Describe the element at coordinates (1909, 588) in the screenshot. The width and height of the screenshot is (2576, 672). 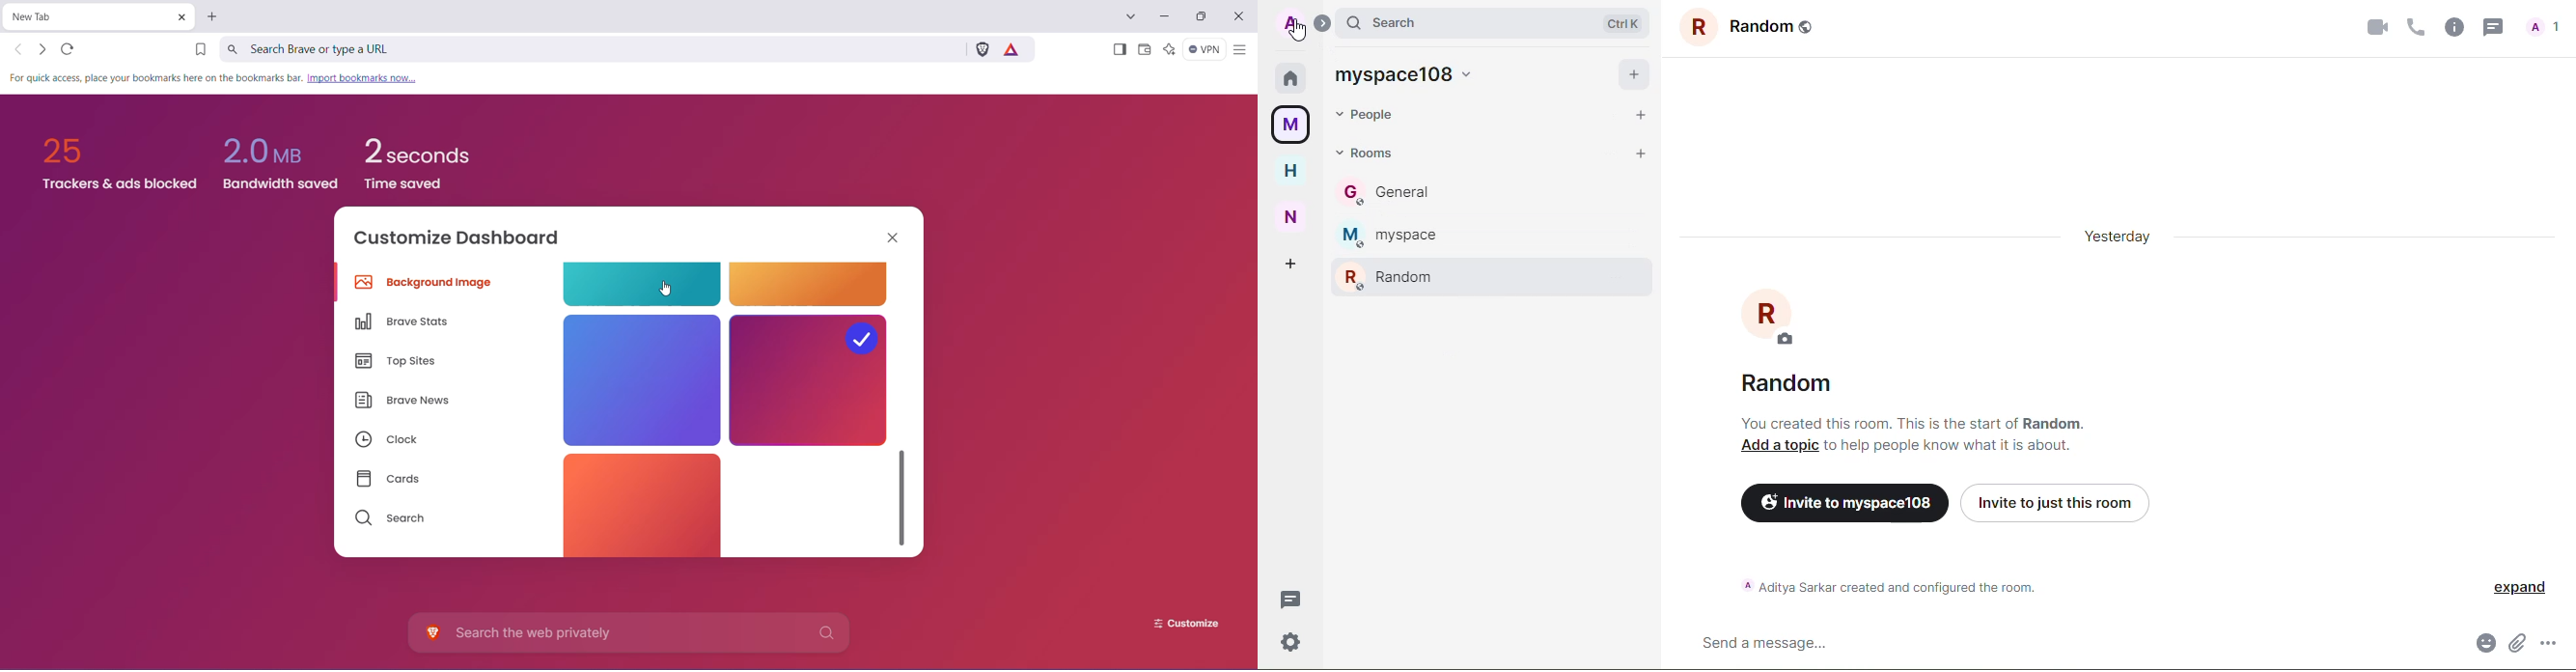
I see `A Aditya Sarkar created and configured the room.` at that location.